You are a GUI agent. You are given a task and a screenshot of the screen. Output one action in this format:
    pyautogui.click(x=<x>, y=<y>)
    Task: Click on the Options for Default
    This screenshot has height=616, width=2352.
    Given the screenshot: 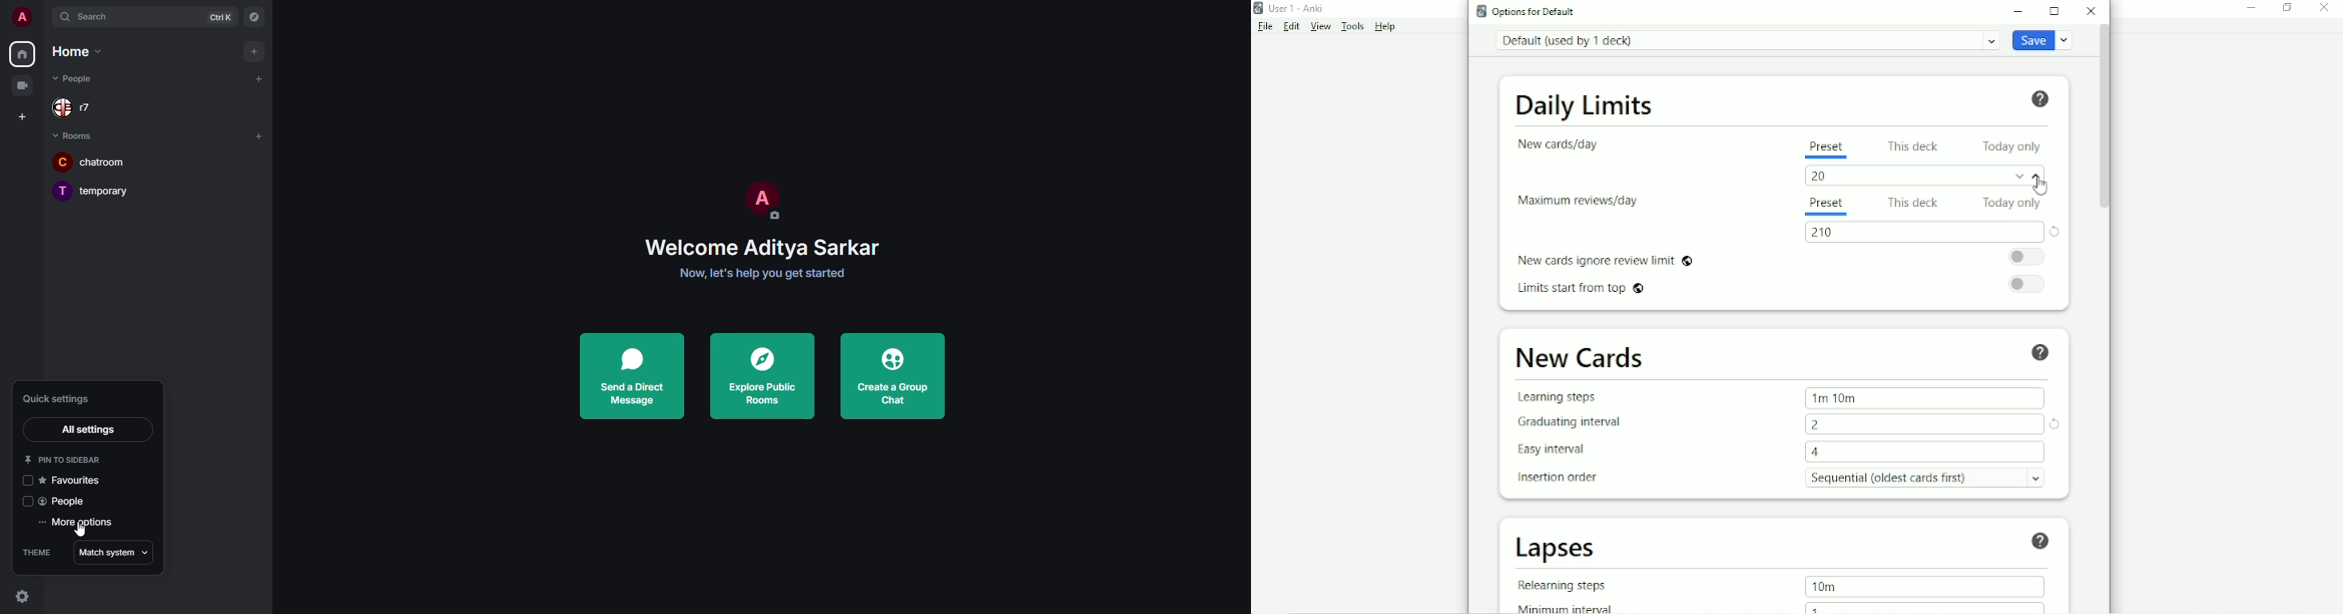 What is the action you would take?
    pyautogui.click(x=1527, y=11)
    